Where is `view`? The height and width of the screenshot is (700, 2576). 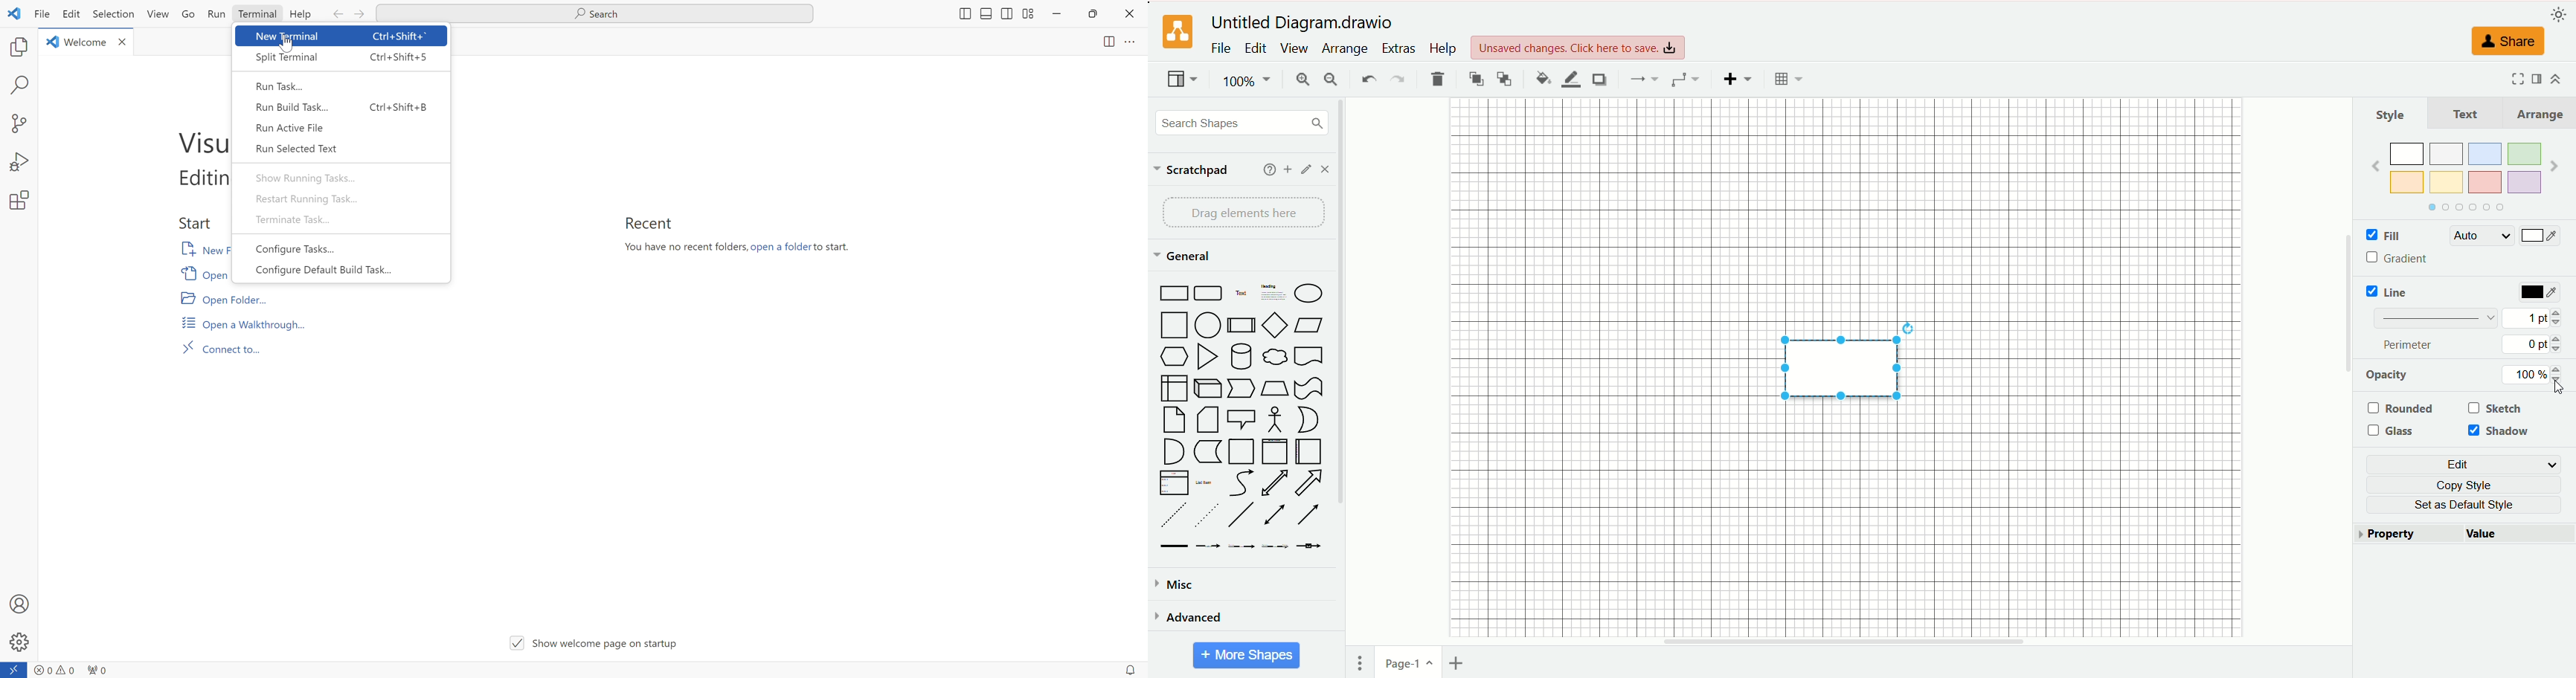
view is located at coordinates (1293, 48).